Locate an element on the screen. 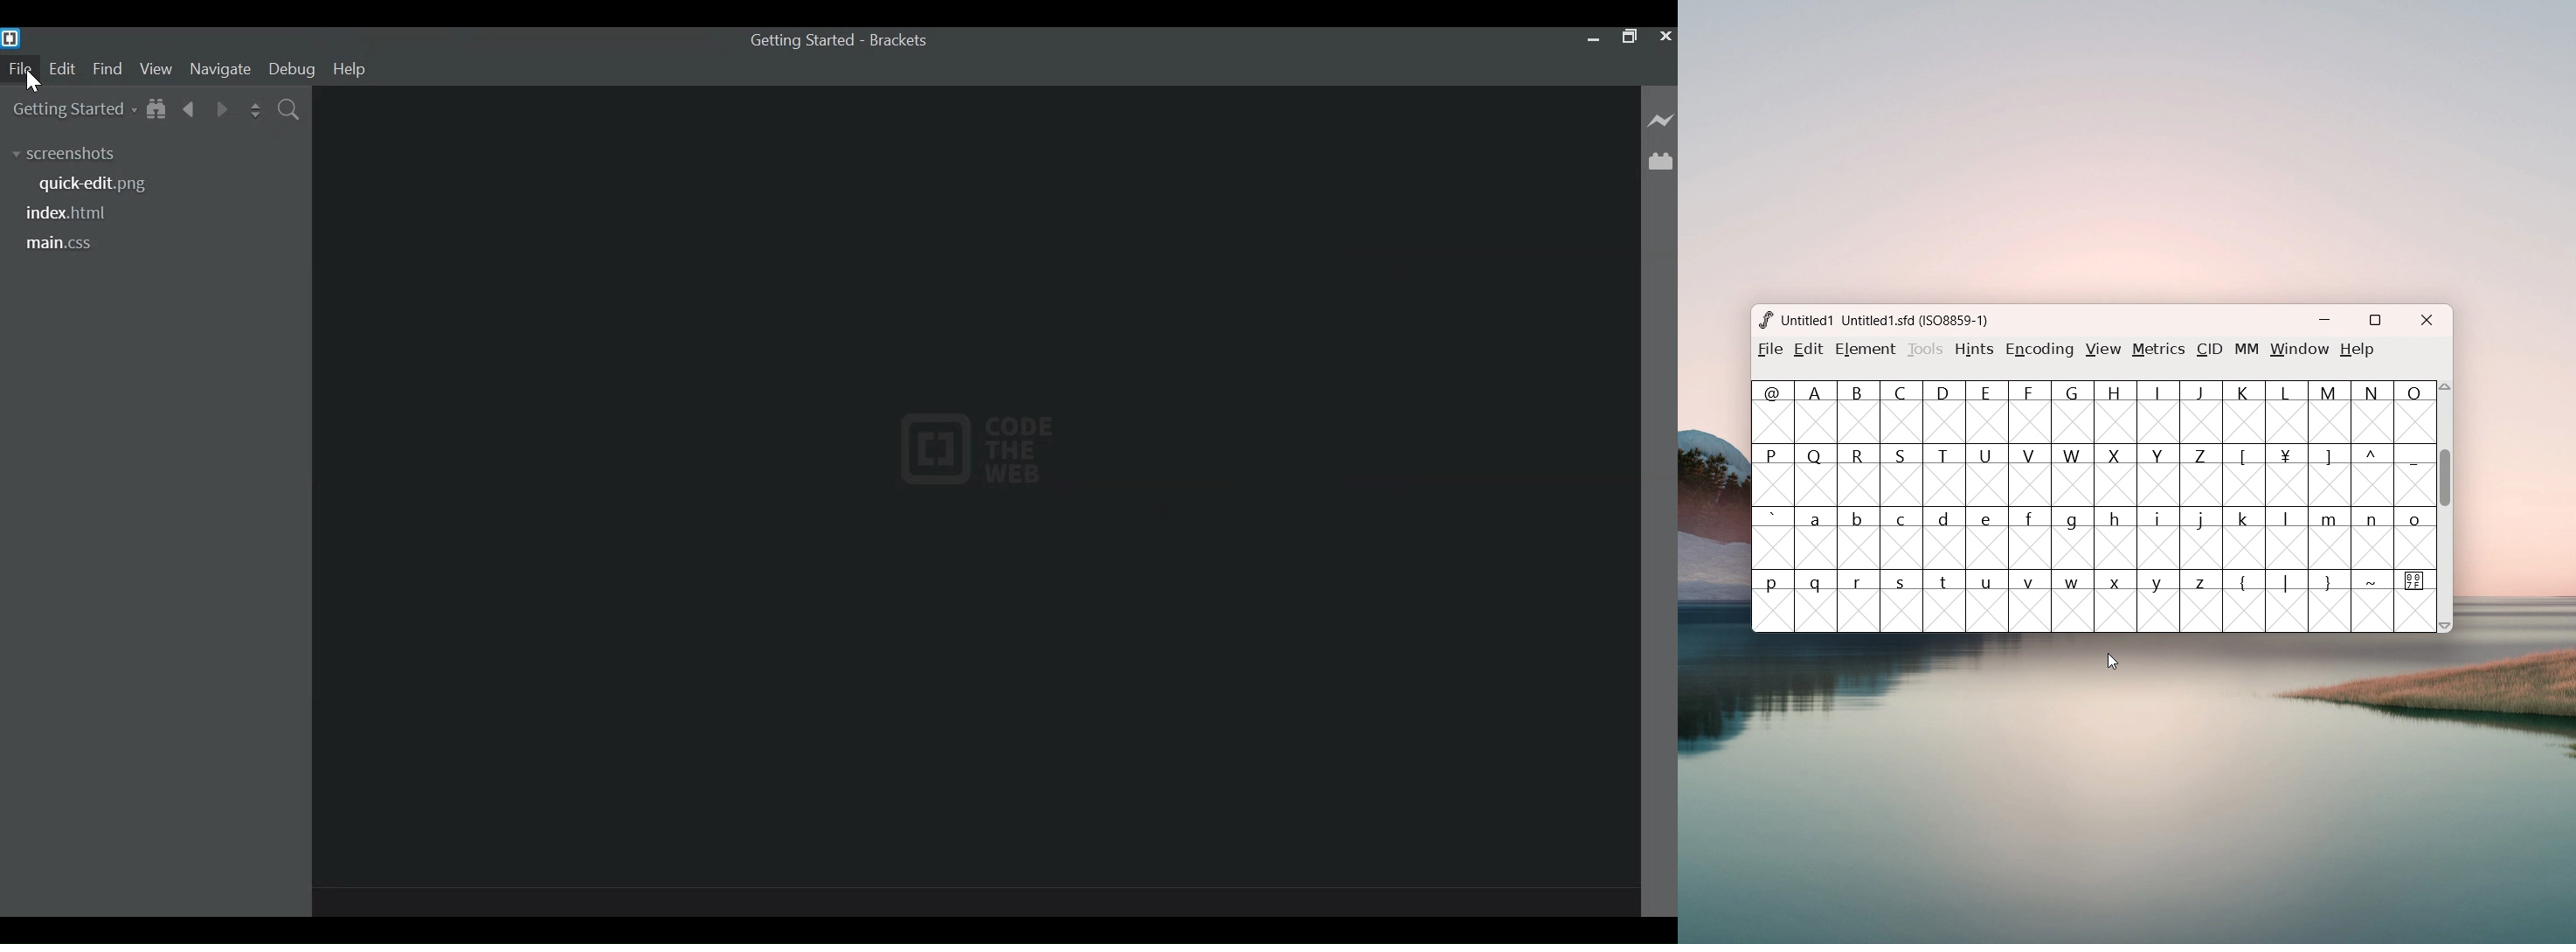 The height and width of the screenshot is (952, 2576). v is located at coordinates (2031, 602).